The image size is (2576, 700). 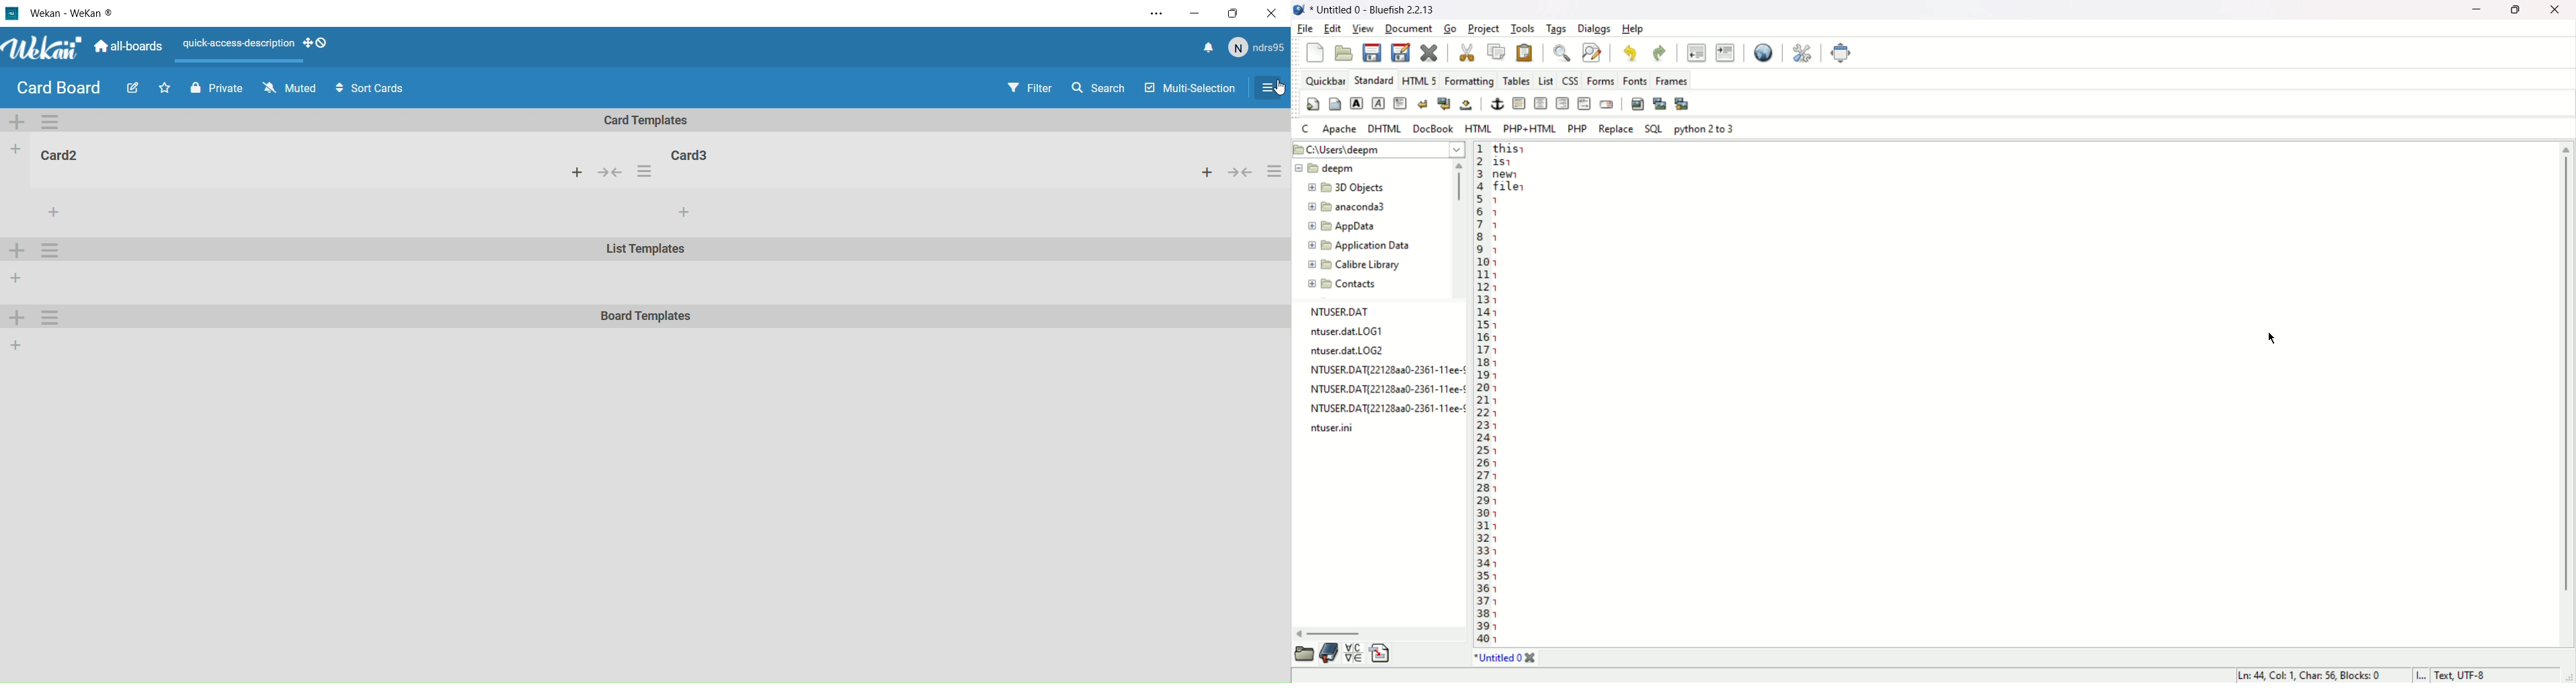 What do you see at coordinates (1432, 128) in the screenshot?
I see `DocBook` at bounding box center [1432, 128].